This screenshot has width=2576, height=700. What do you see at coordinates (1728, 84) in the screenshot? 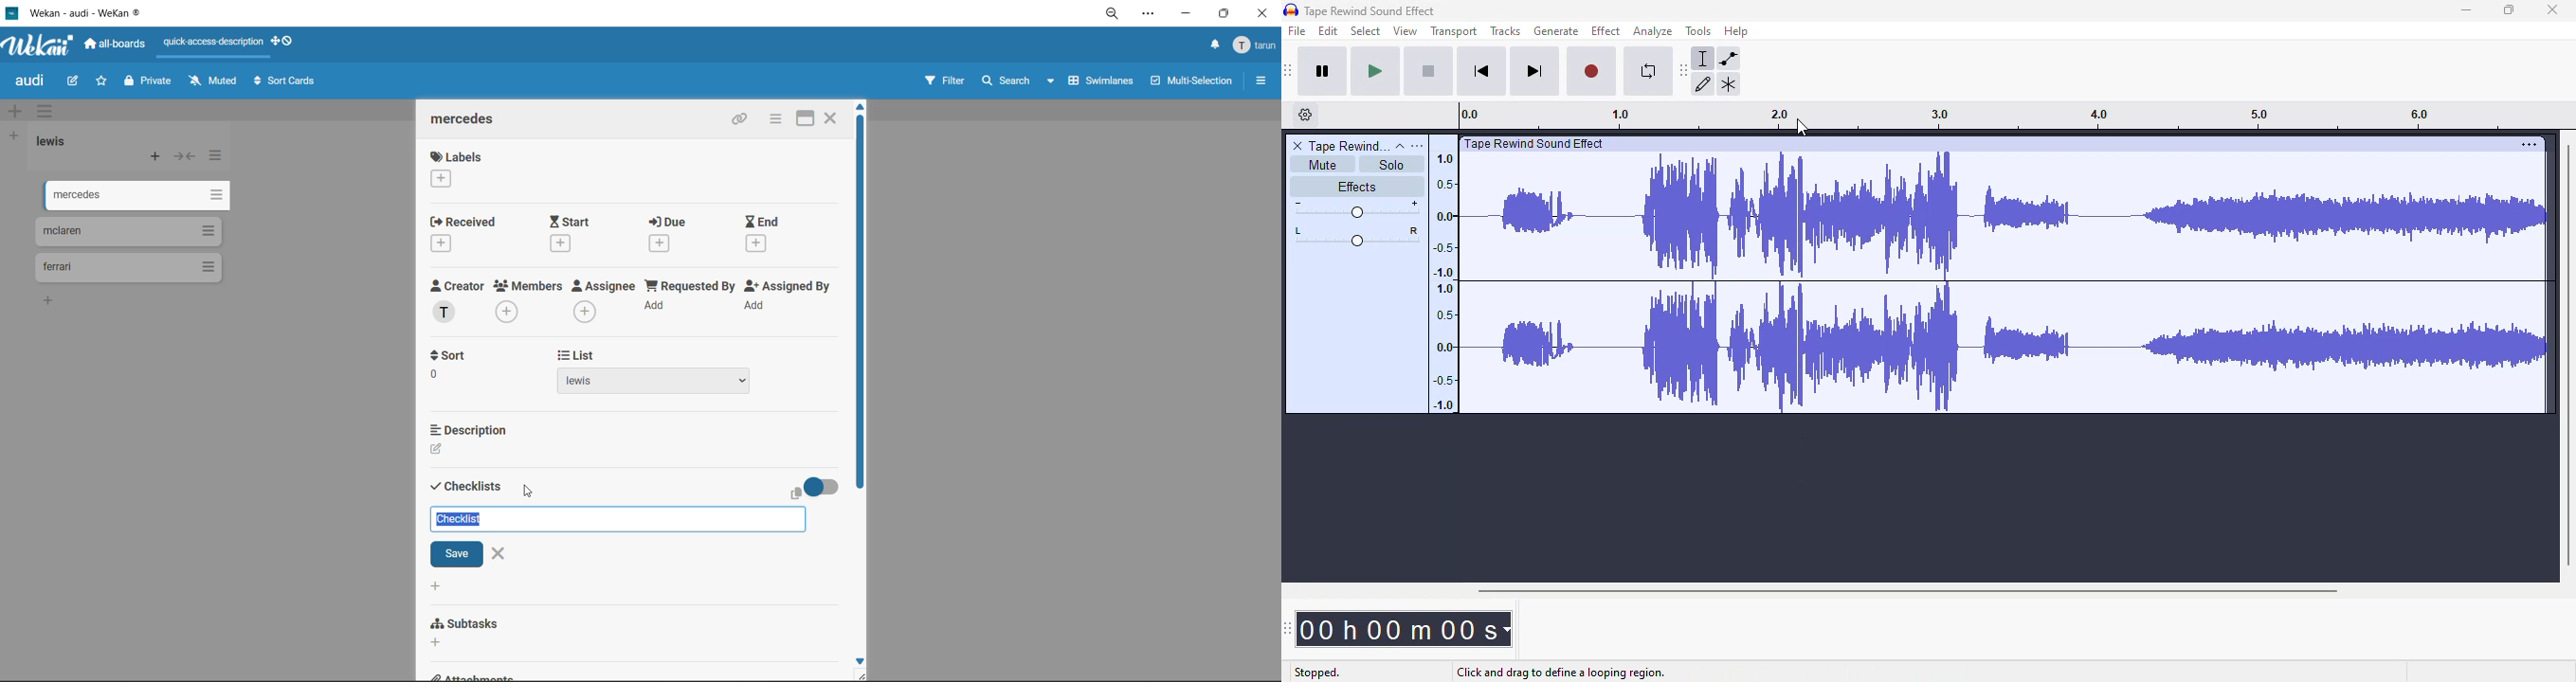
I see `multi-tool` at bounding box center [1728, 84].